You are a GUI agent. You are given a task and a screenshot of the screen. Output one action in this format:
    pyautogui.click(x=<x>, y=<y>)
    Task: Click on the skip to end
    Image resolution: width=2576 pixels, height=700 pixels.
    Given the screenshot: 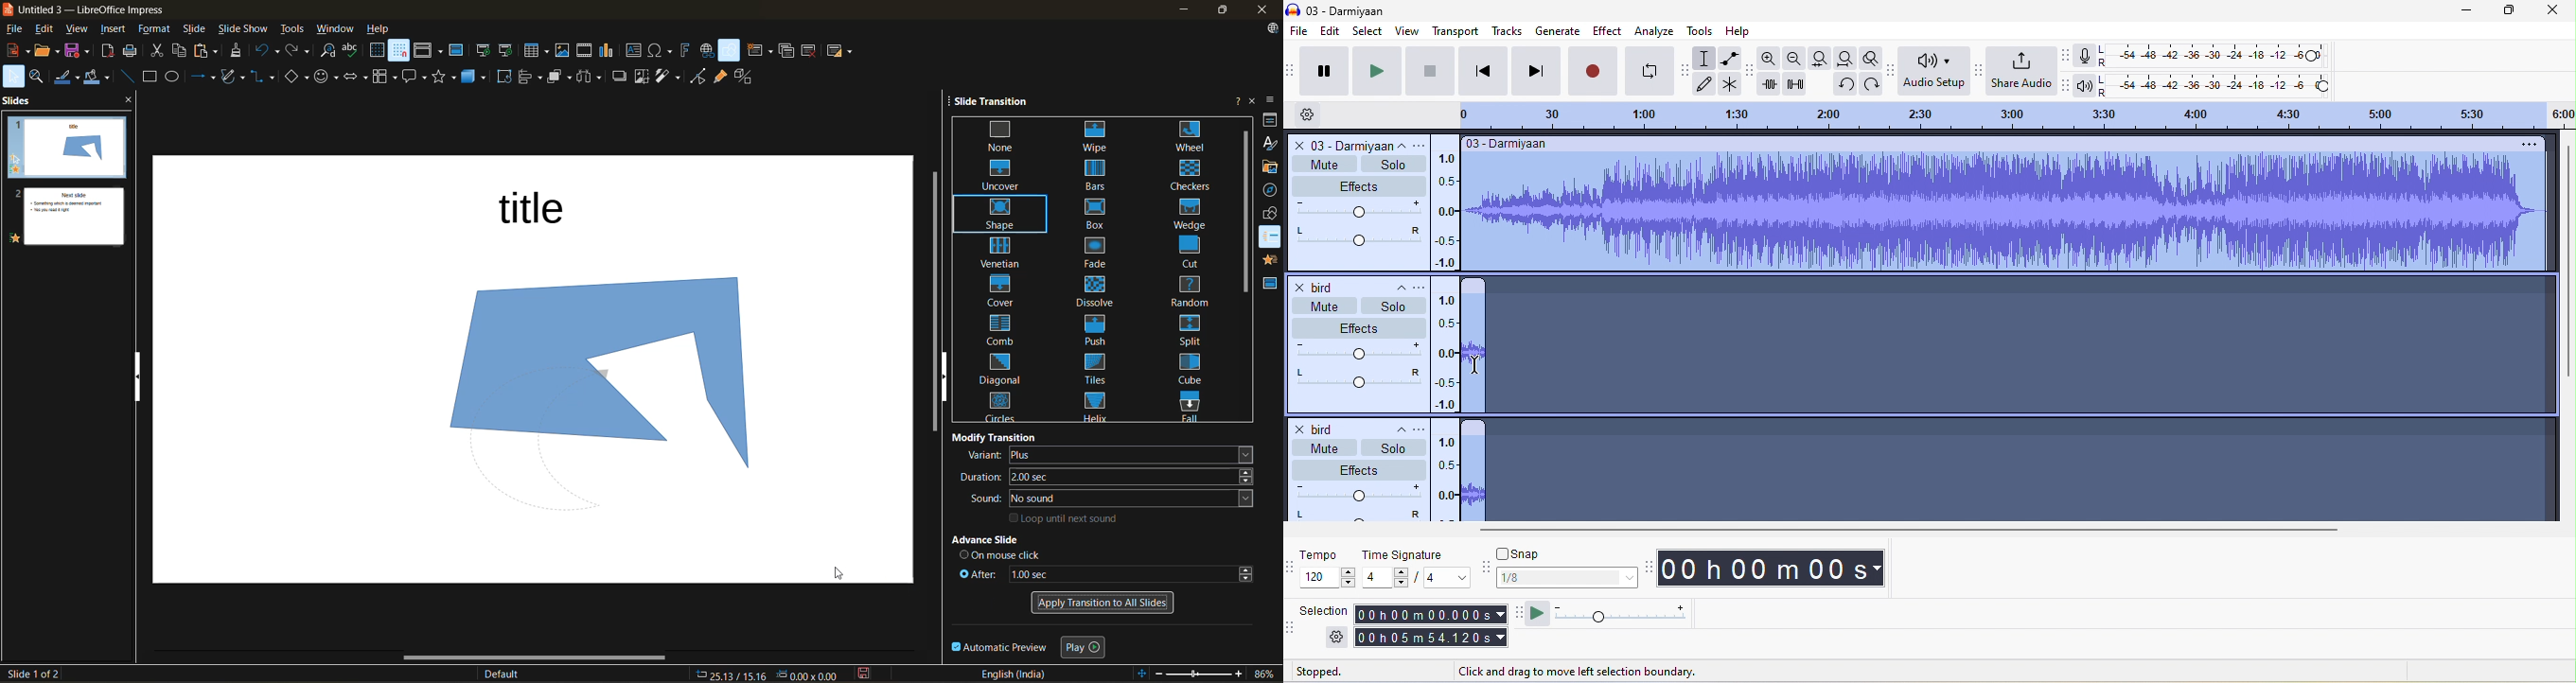 What is the action you would take?
    pyautogui.click(x=1538, y=69)
    